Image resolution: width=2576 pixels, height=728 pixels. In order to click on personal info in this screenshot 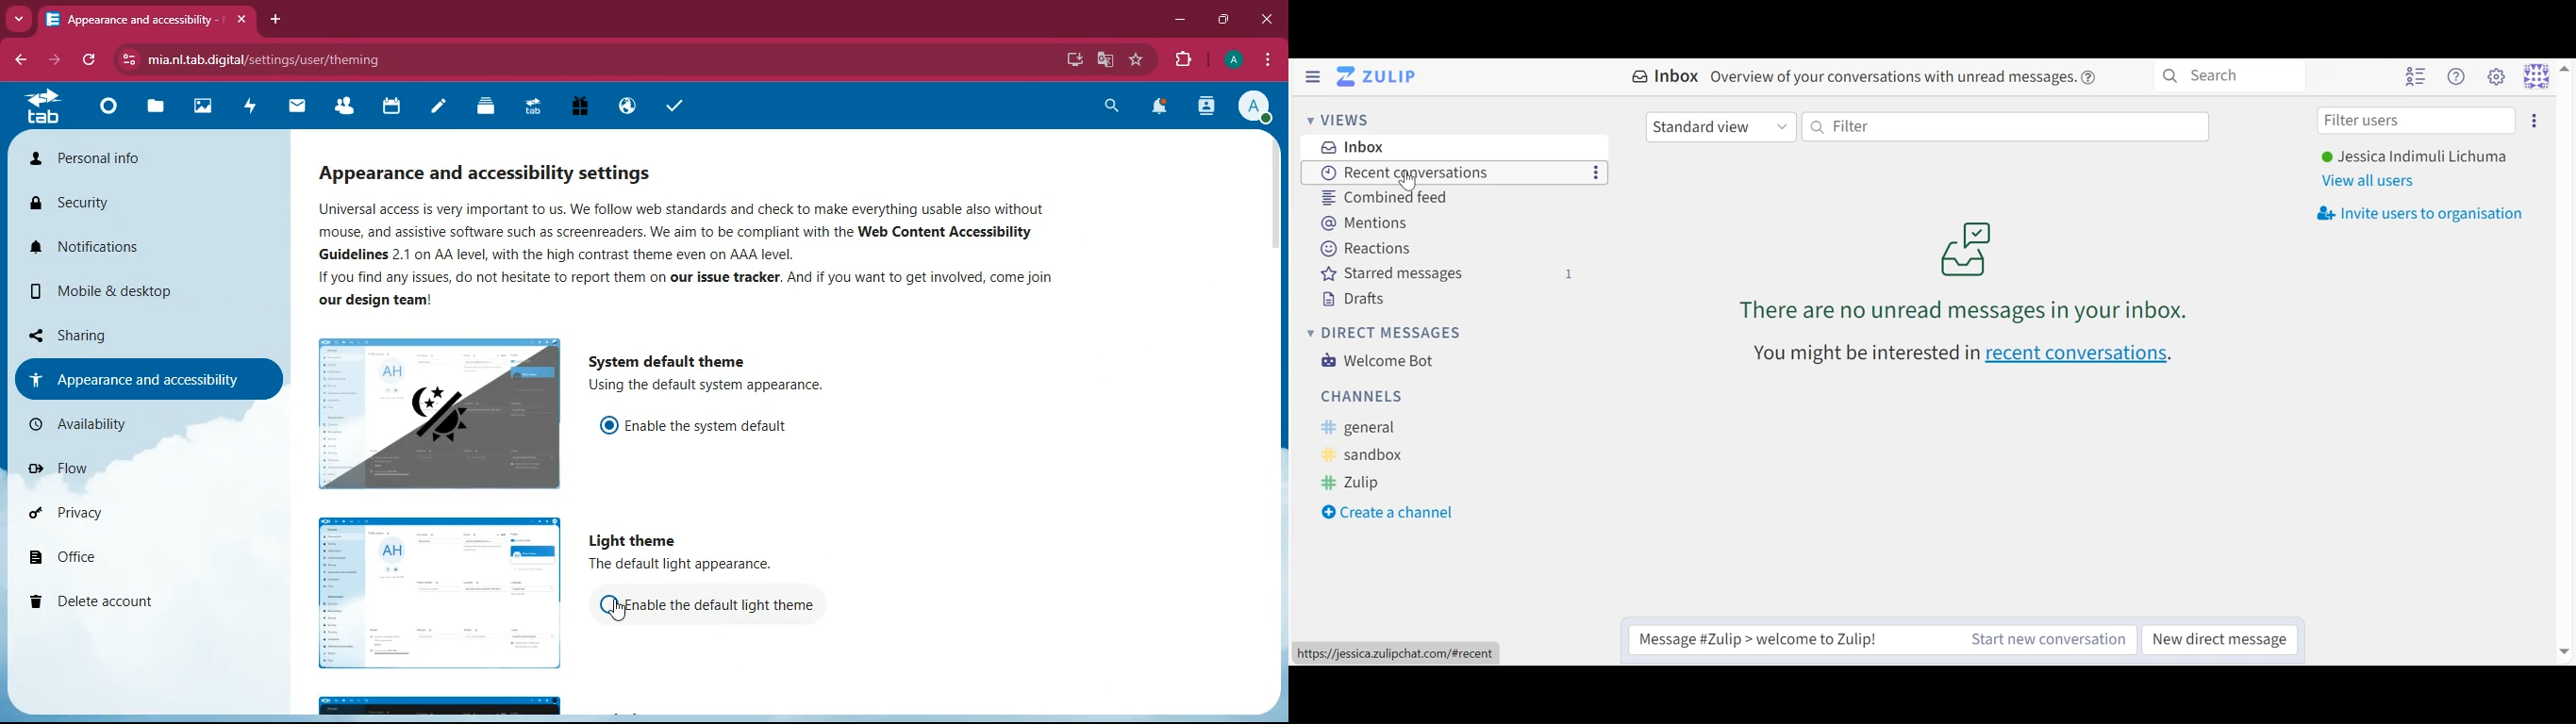, I will do `click(146, 161)`.